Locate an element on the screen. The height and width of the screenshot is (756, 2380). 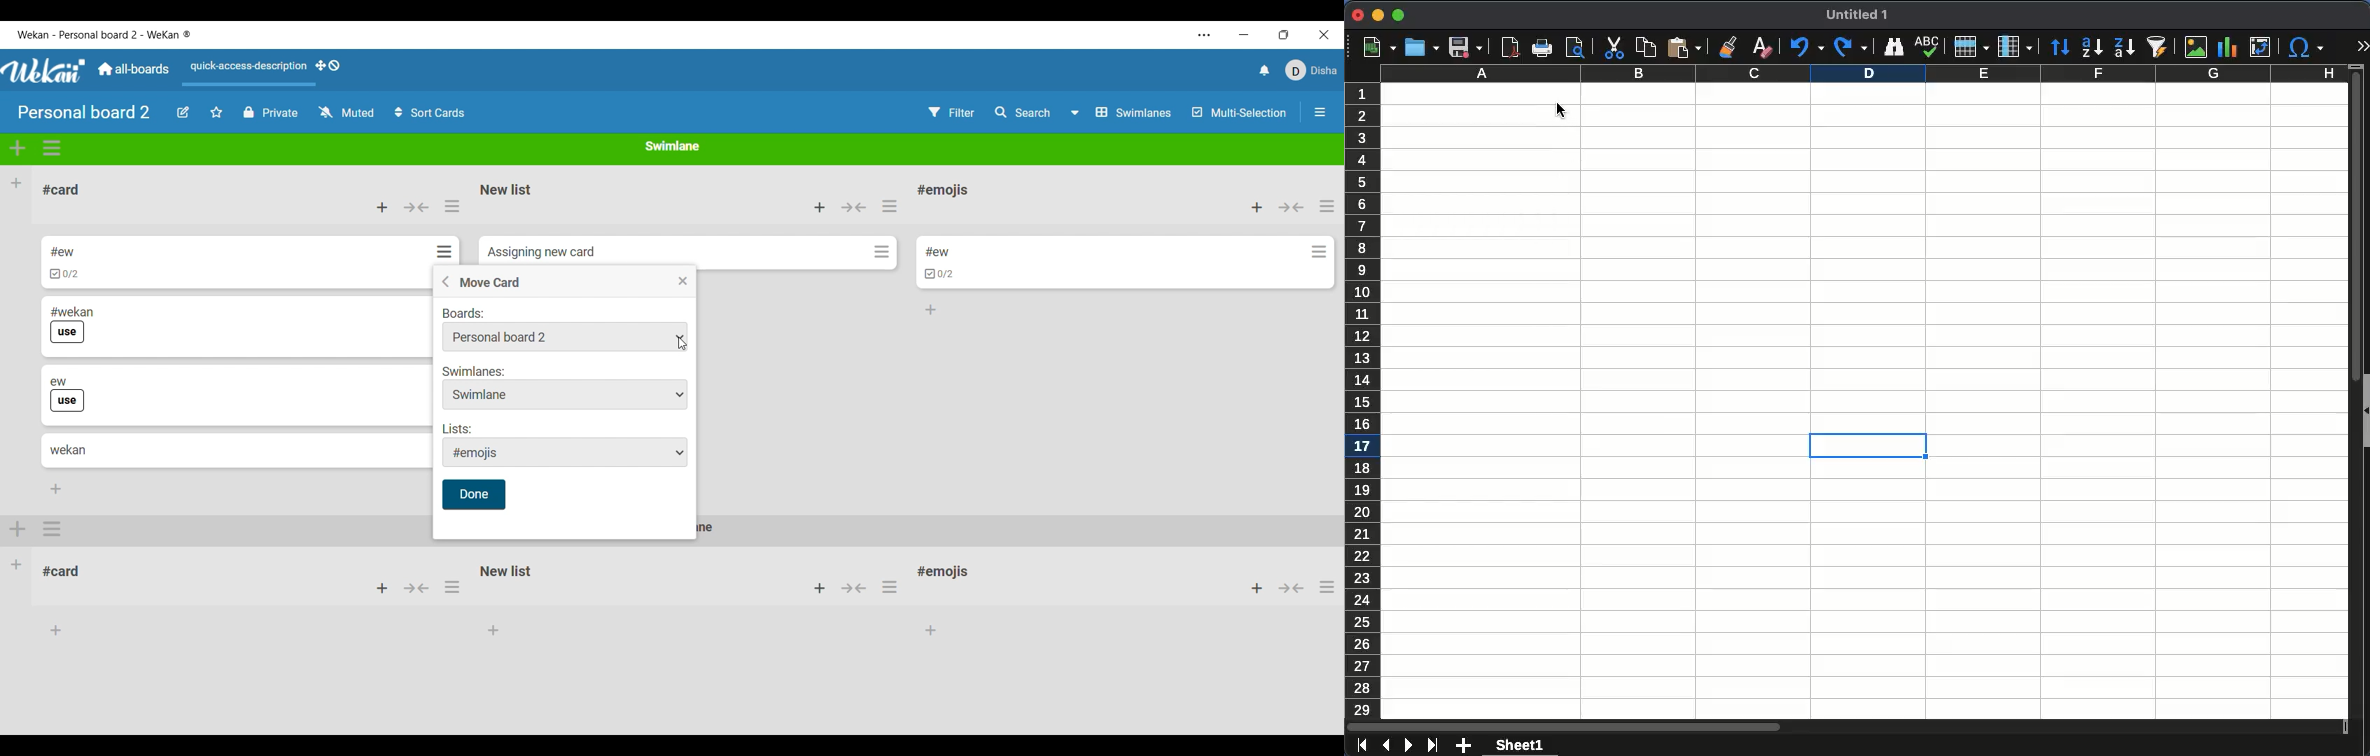
Card actions is located at coordinates (1320, 252).